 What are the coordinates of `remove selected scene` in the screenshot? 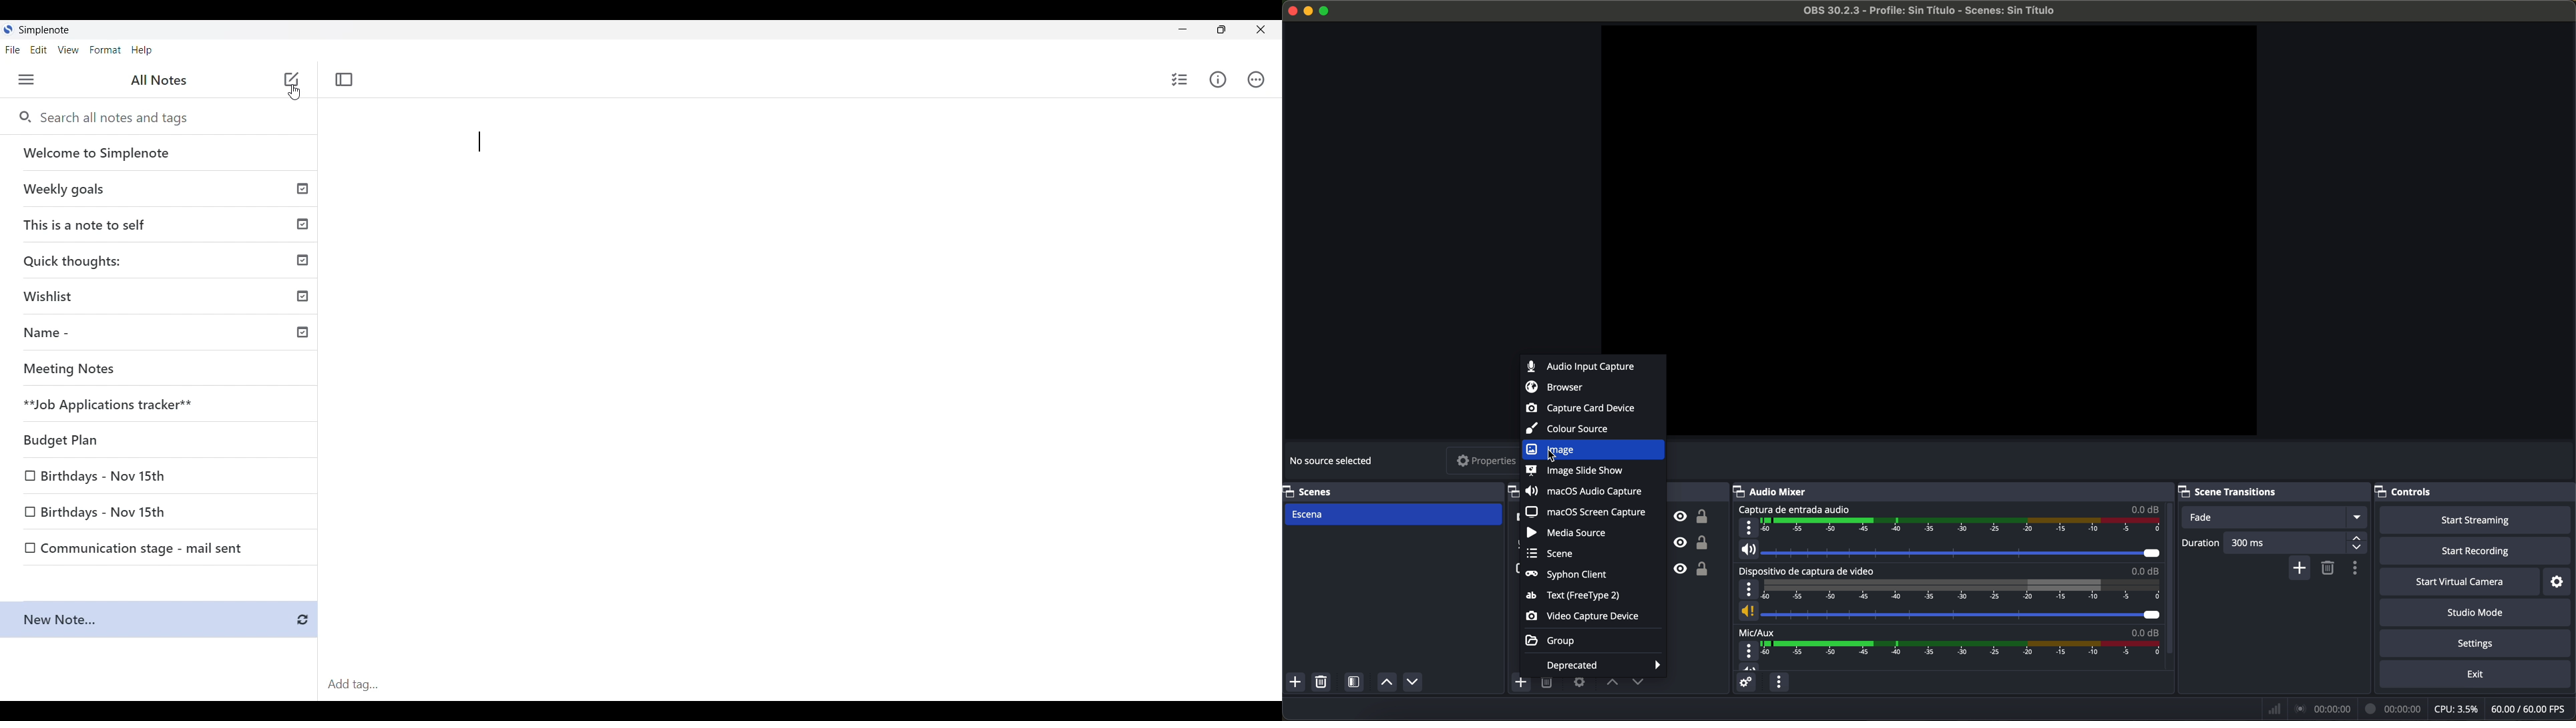 It's located at (1321, 682).